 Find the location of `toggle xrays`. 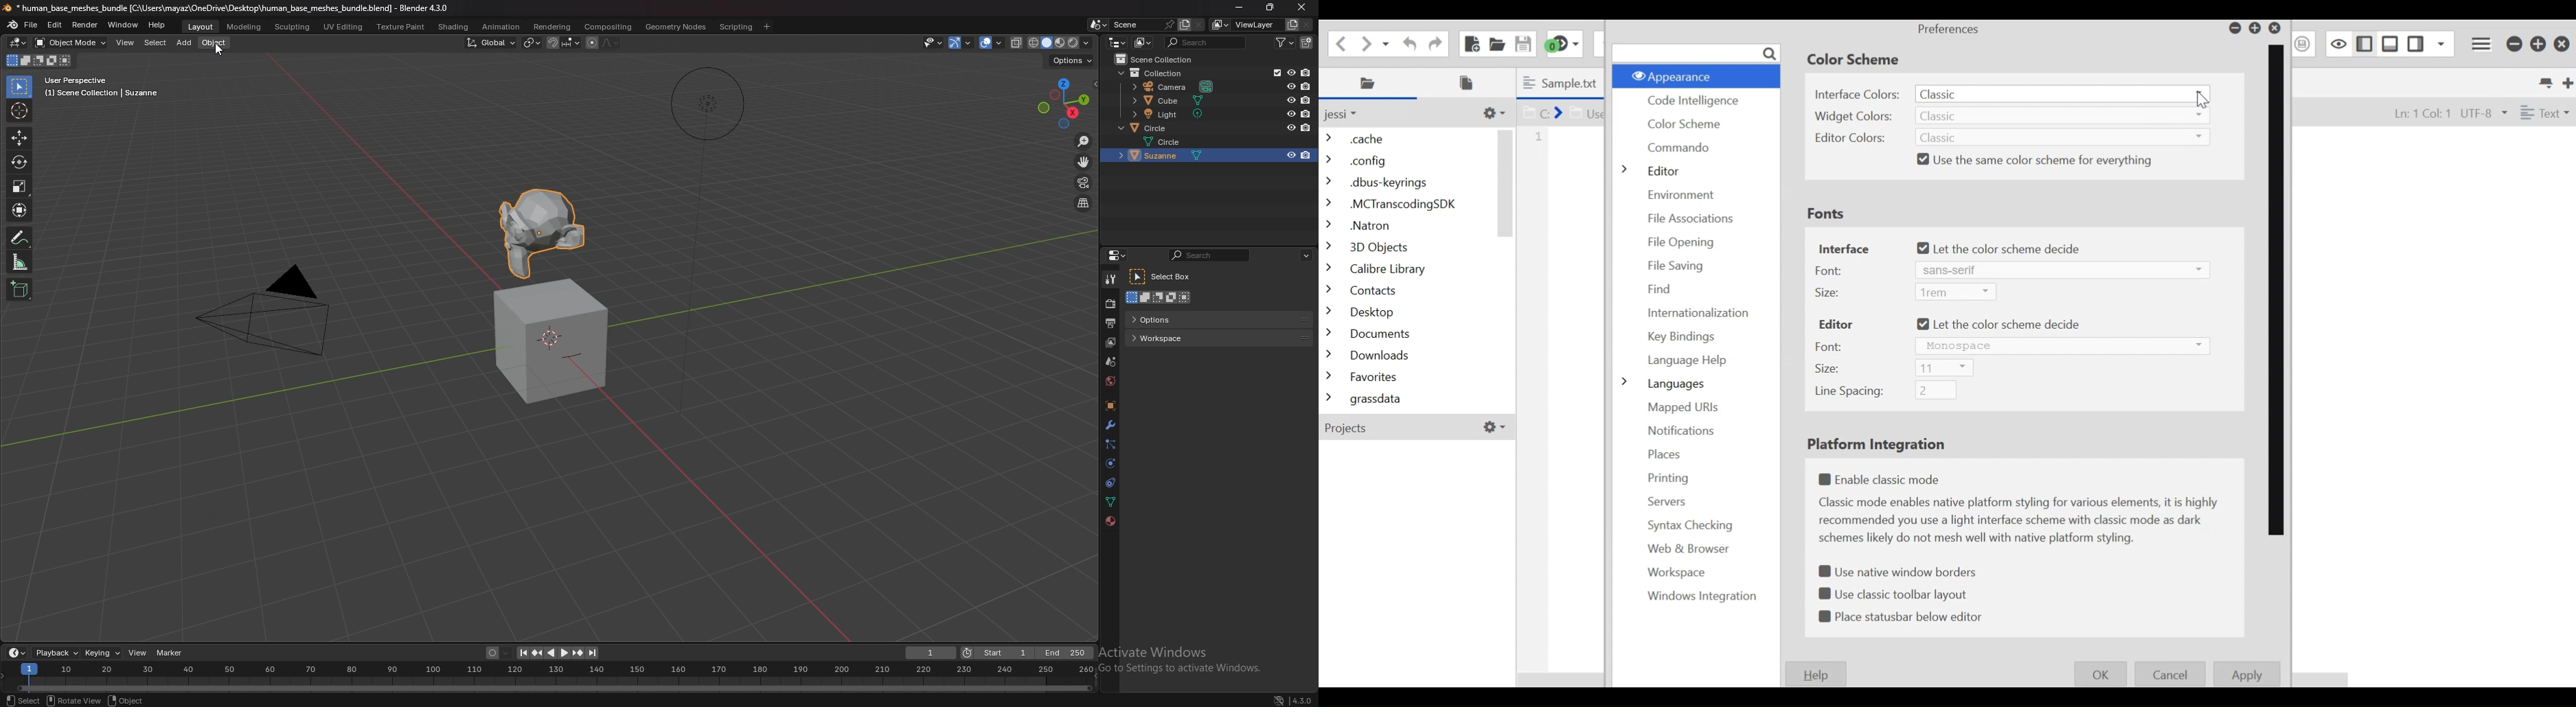

toggle xrays is located at coordinates (1017, 42).